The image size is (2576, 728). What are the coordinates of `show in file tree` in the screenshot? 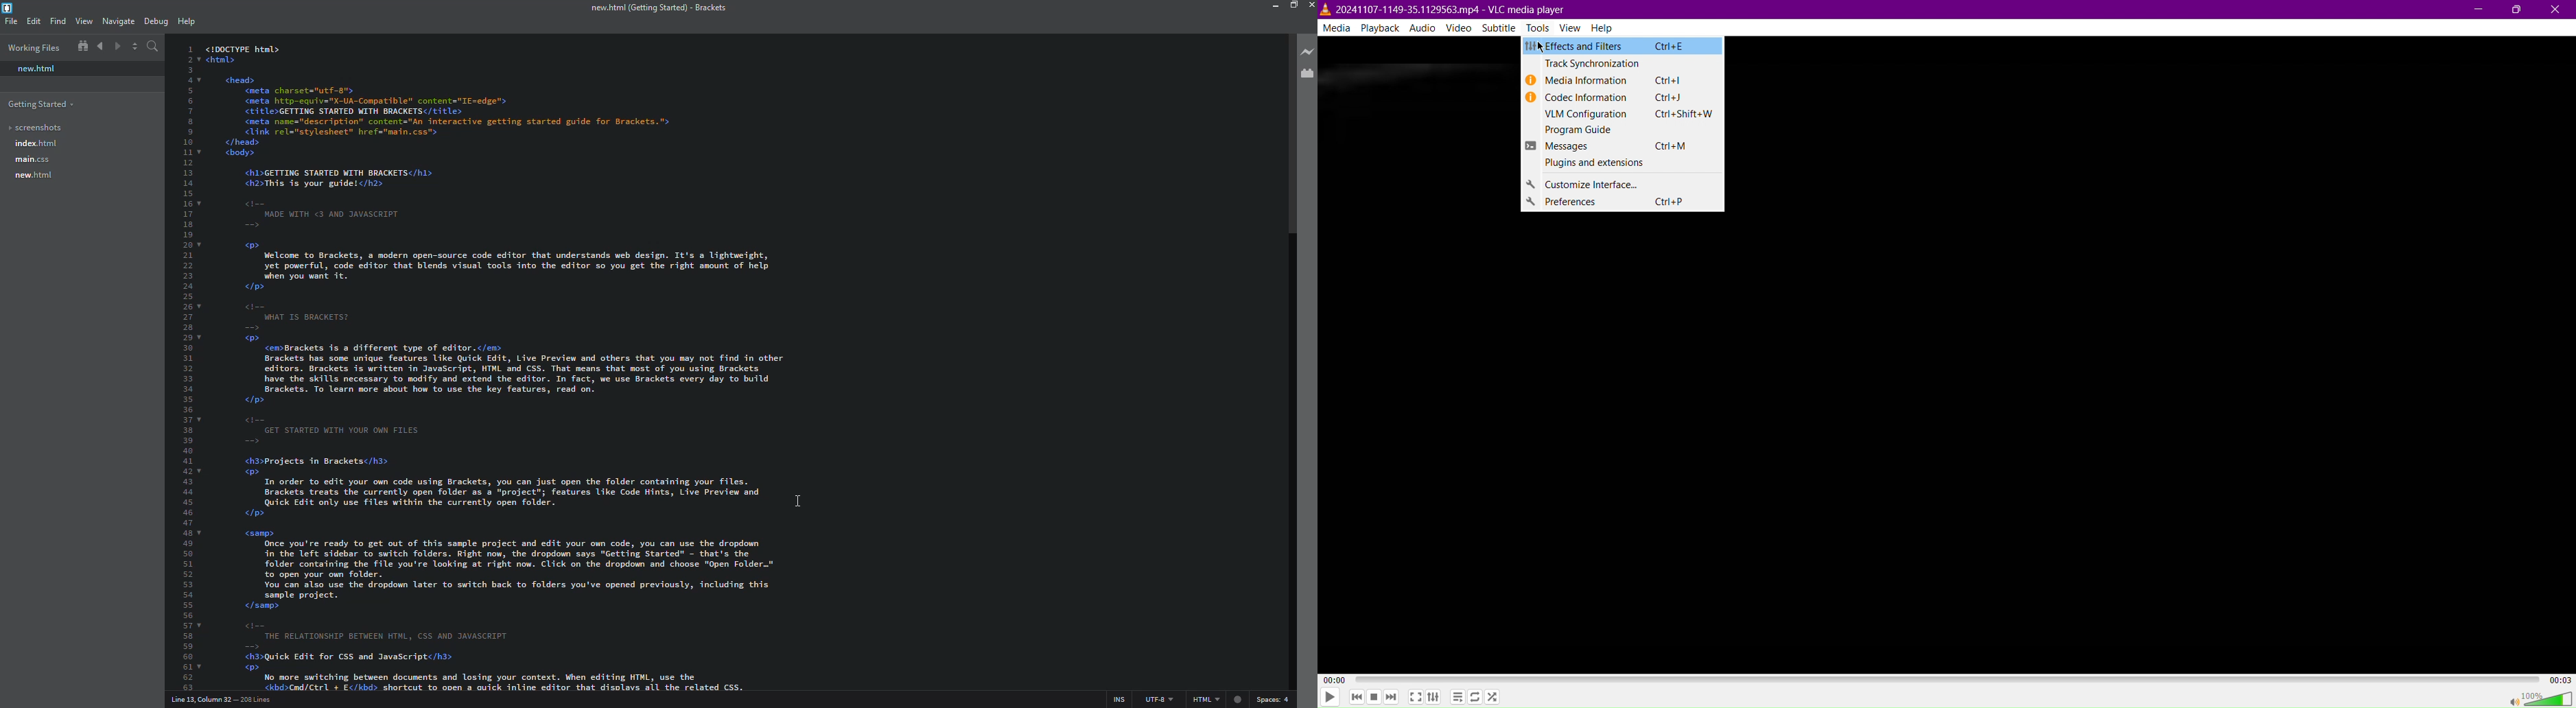 It's located at (82, 46).